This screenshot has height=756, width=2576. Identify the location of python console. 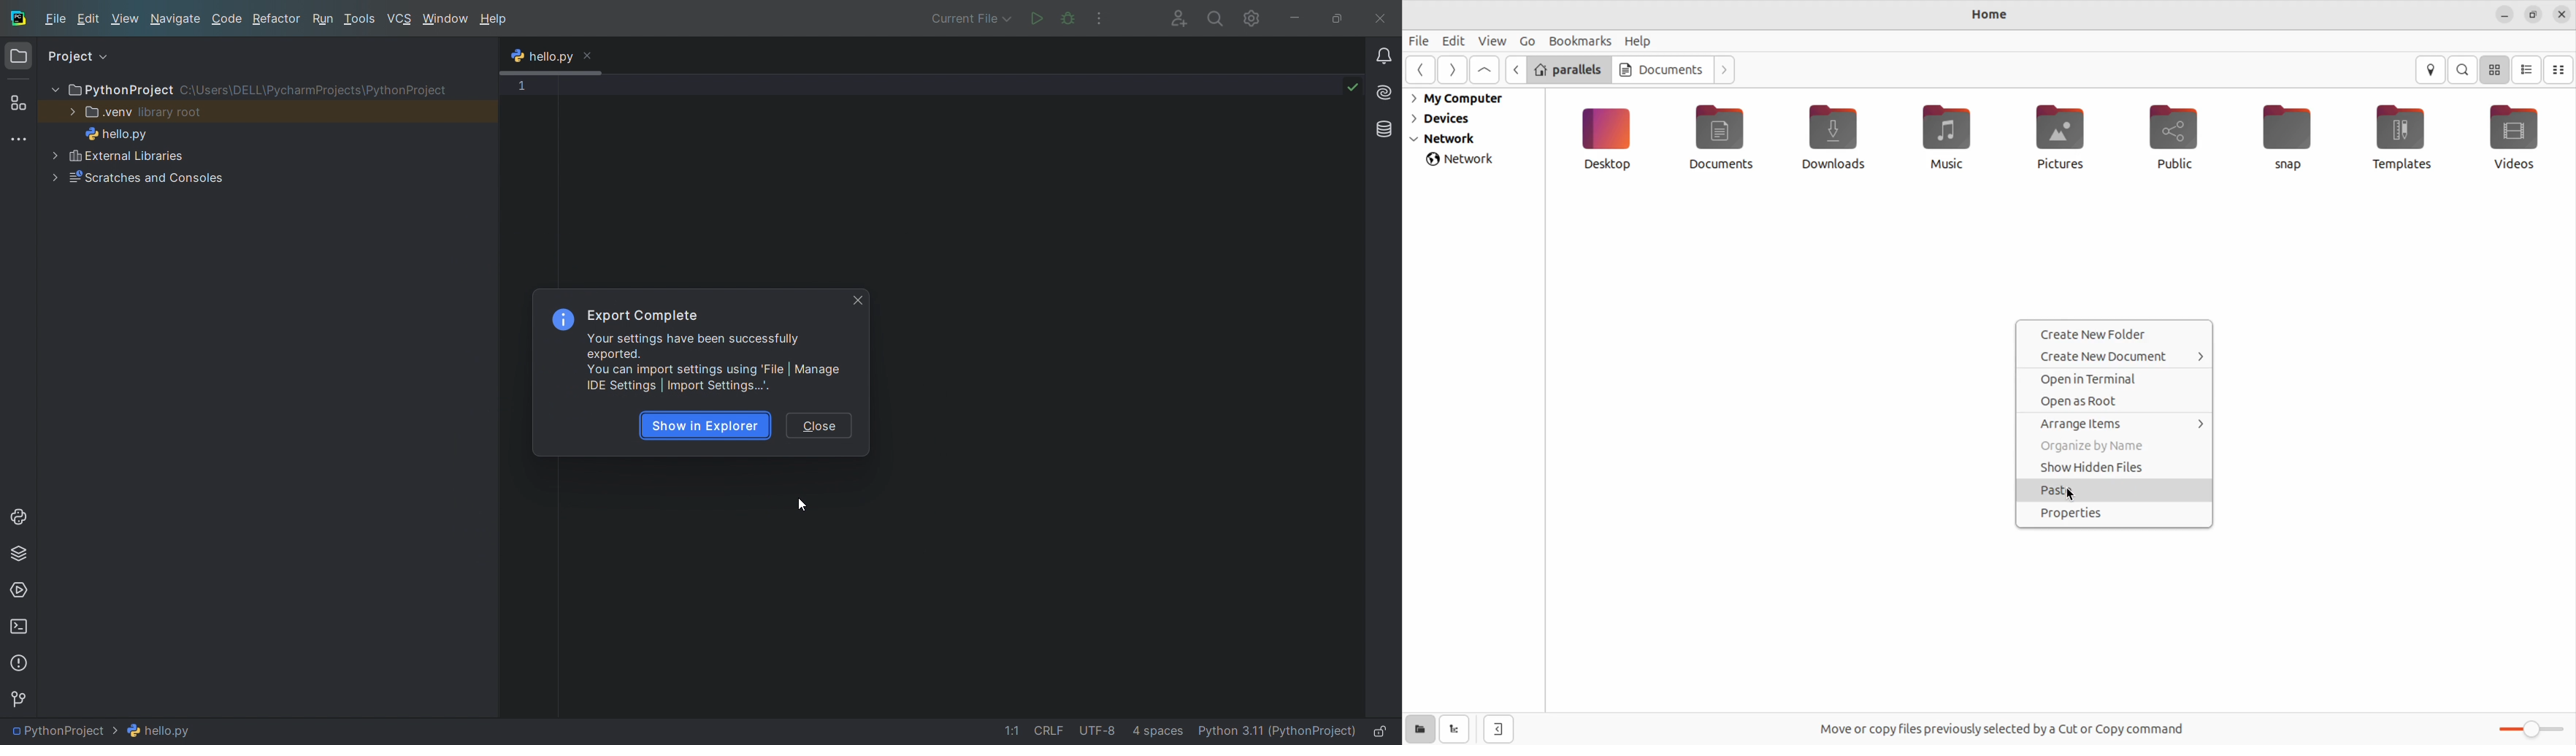
(22, 522).